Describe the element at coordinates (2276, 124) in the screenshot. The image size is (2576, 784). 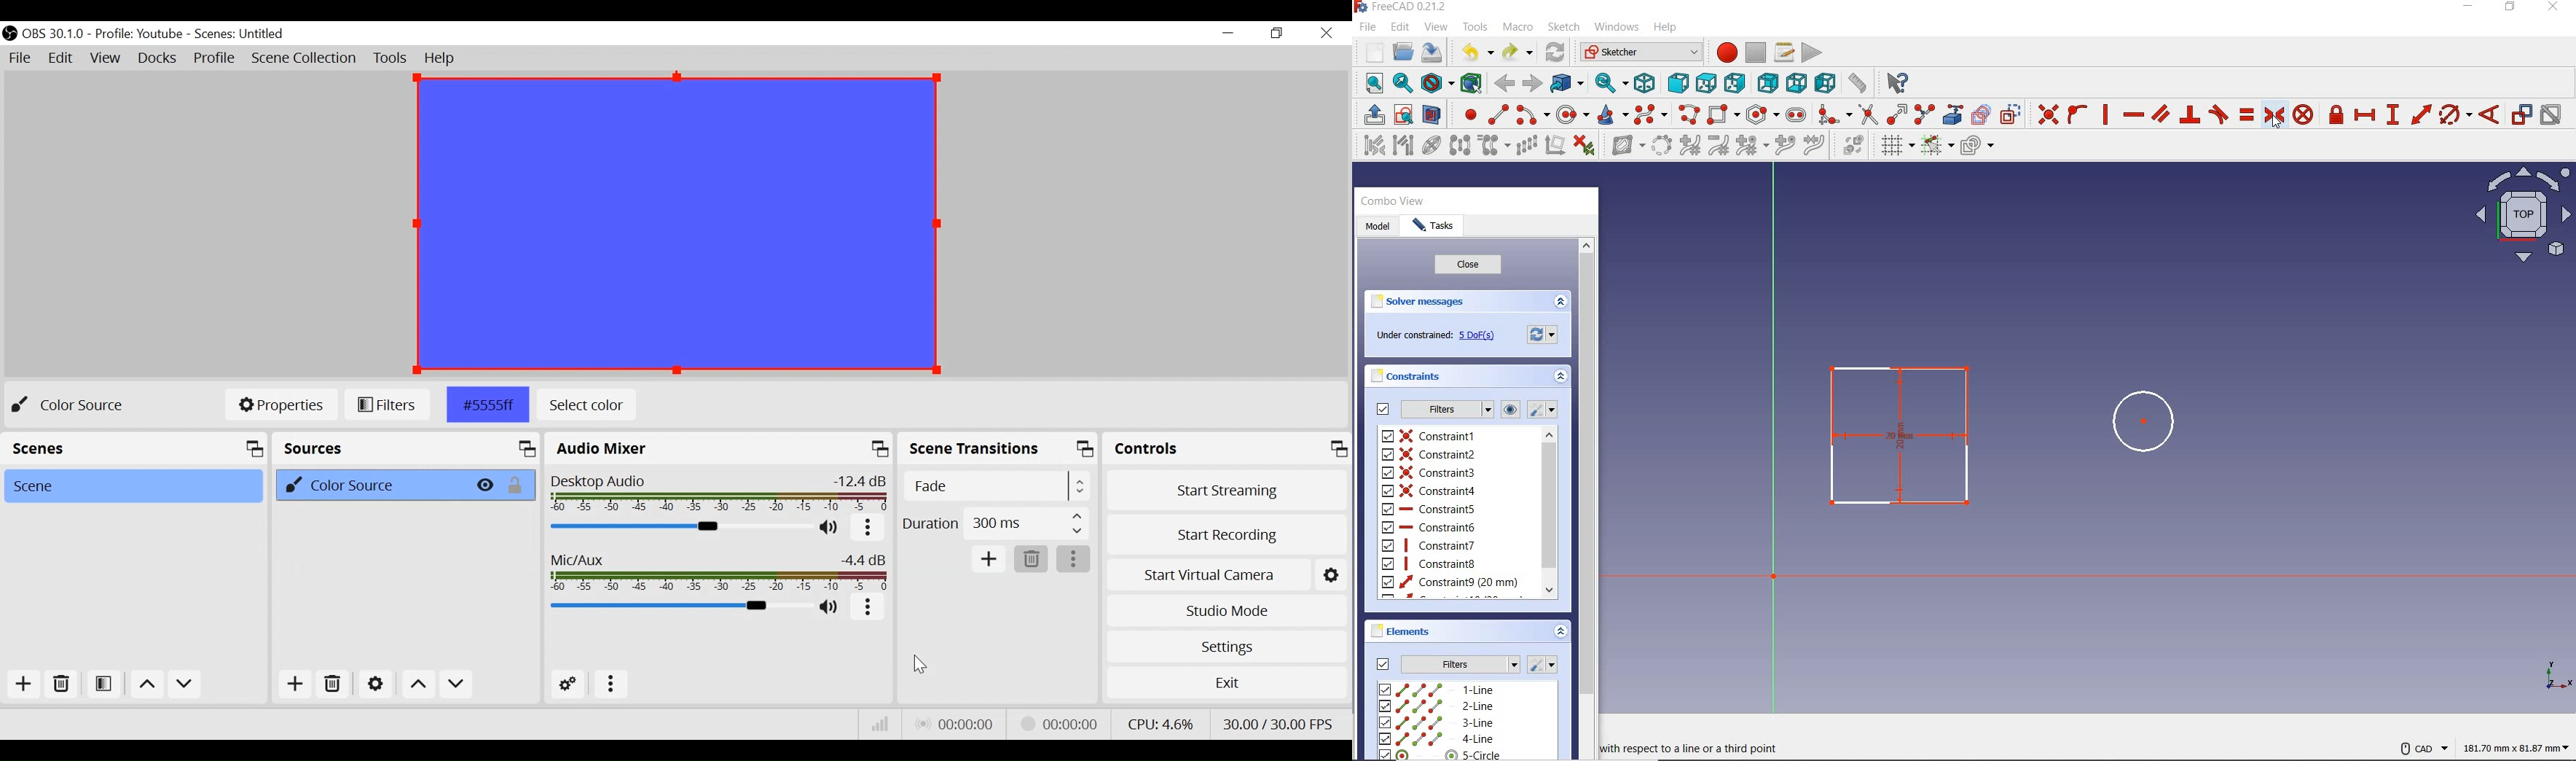
I see `cursor` at that location.